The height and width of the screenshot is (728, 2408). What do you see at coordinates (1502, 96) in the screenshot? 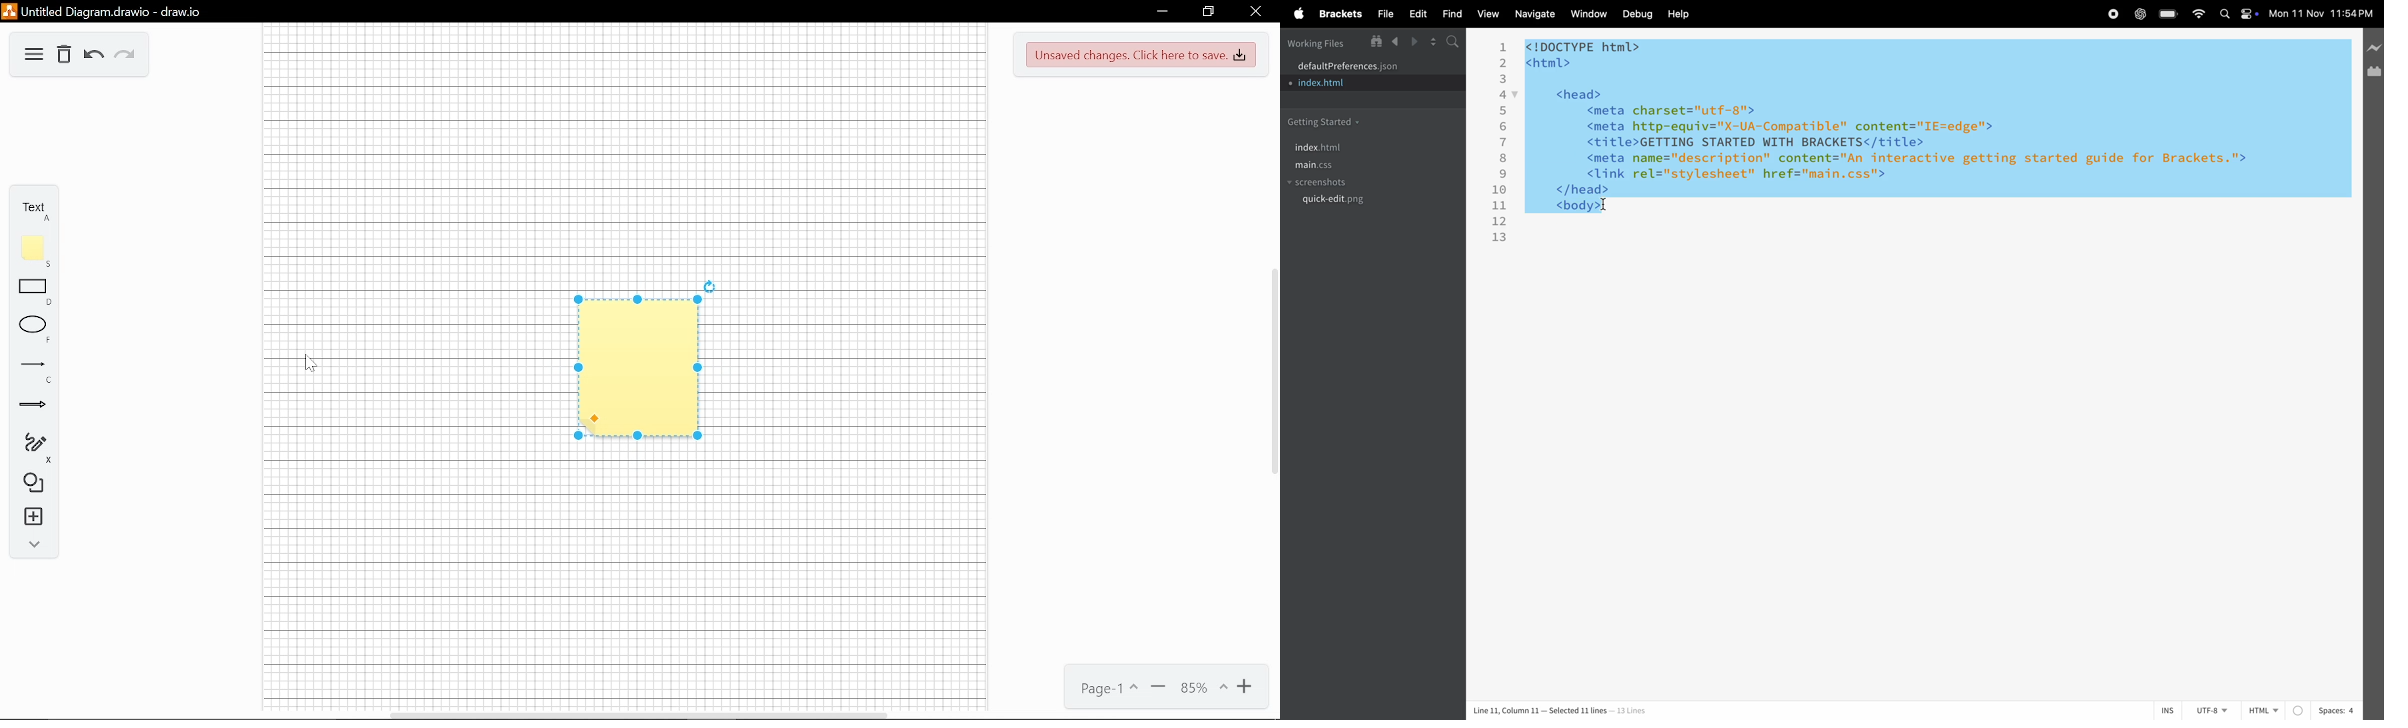
I see `4` at bounding box center [1502, 96].